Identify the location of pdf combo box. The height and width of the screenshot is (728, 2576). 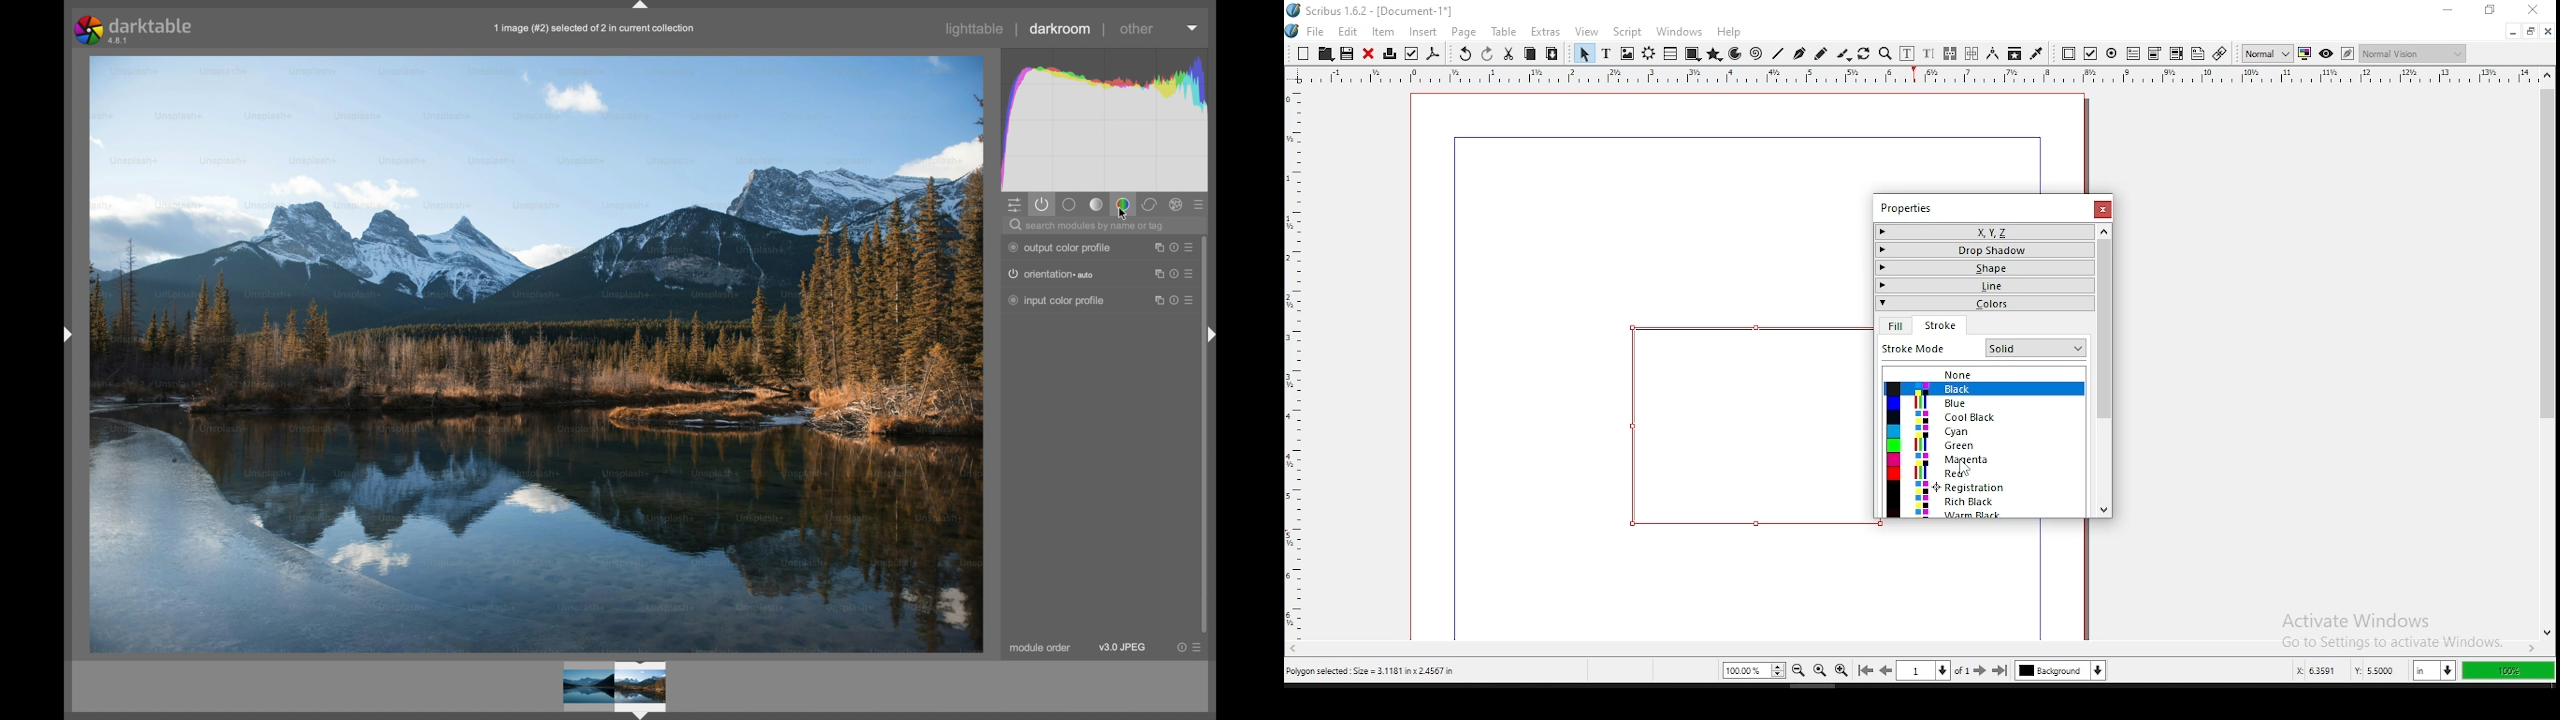
(2176, 54).